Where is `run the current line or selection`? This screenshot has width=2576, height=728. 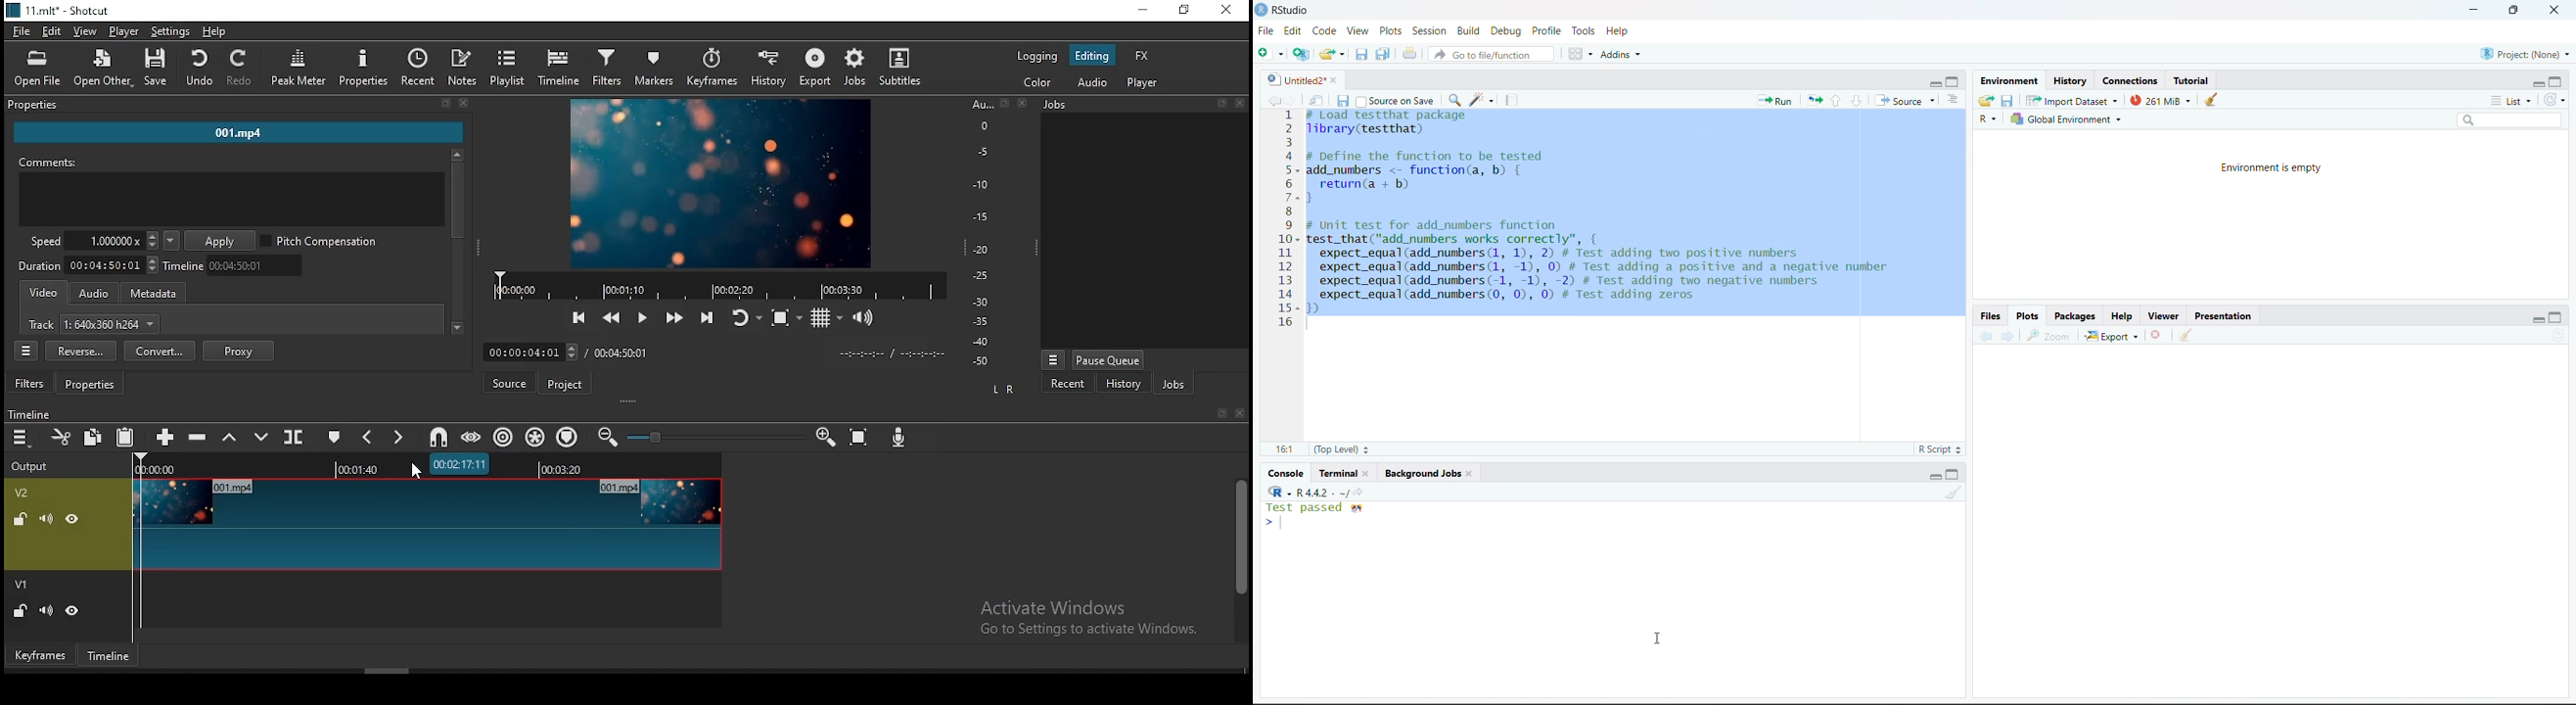 run the current line or selection is located at coordinates (1777, 99).